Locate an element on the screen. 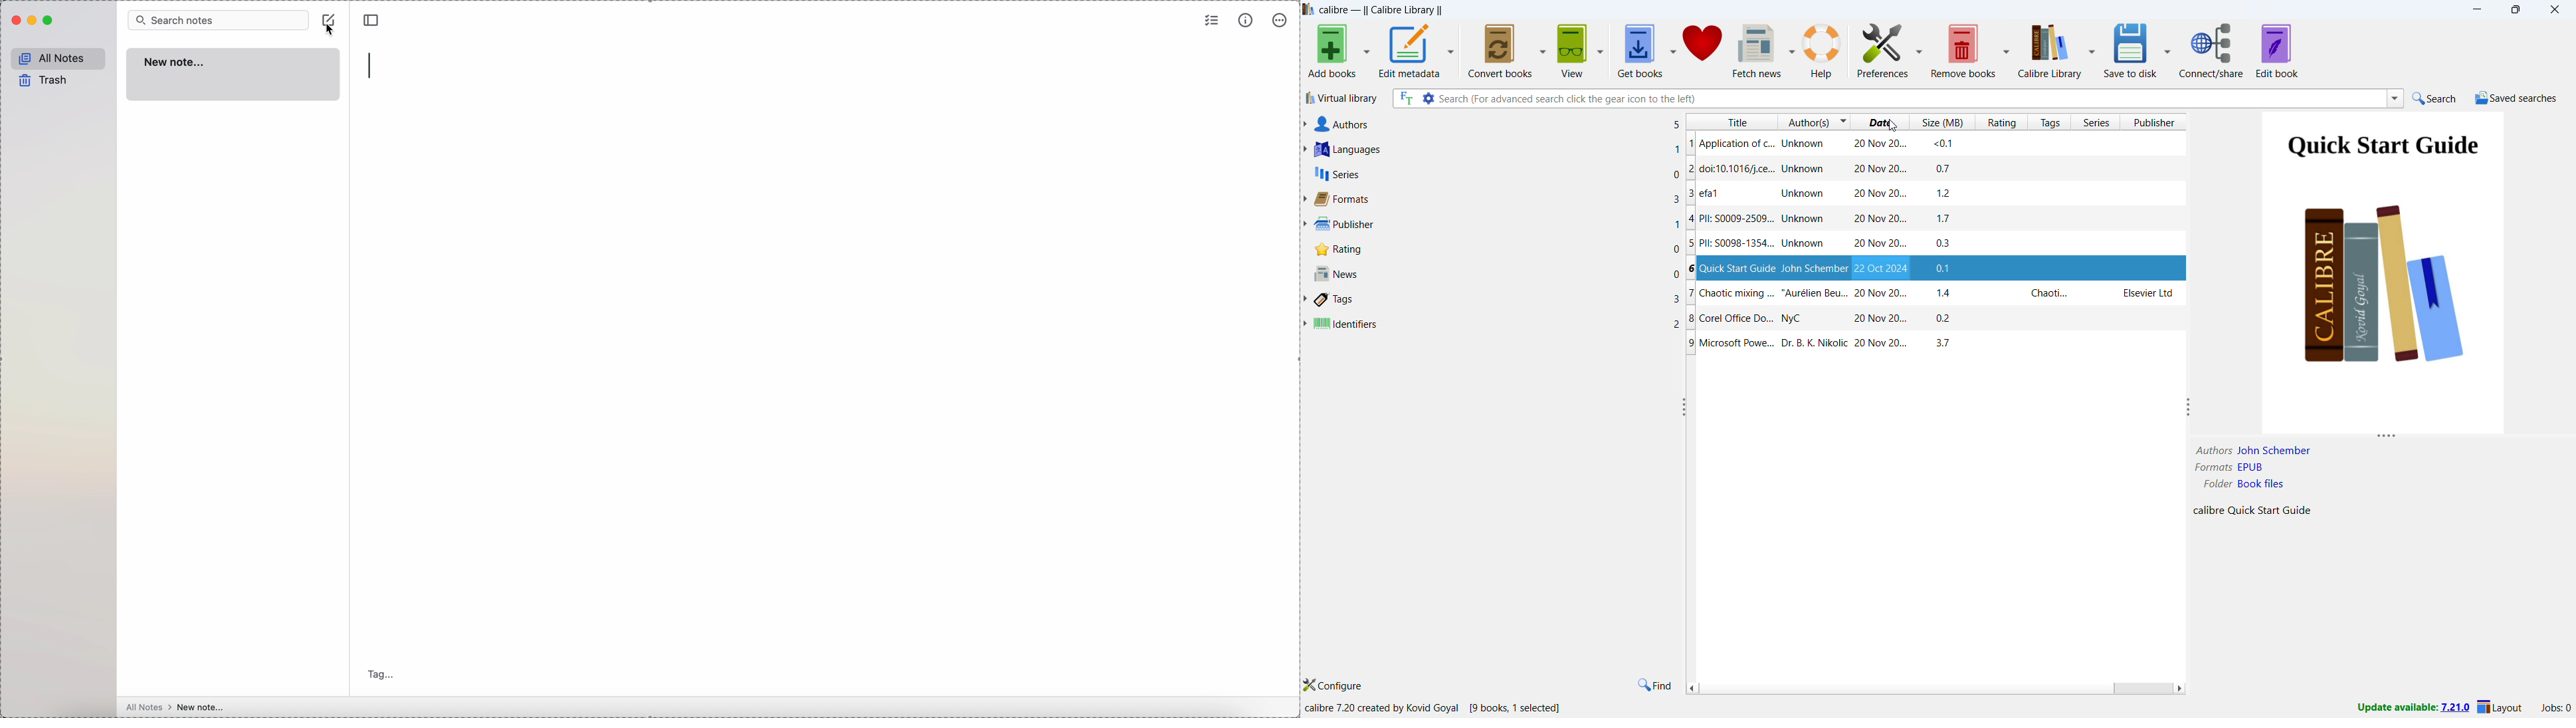 The height and width of the screenshot is (728, 2576). all notes is located at coordinates (60, 60).